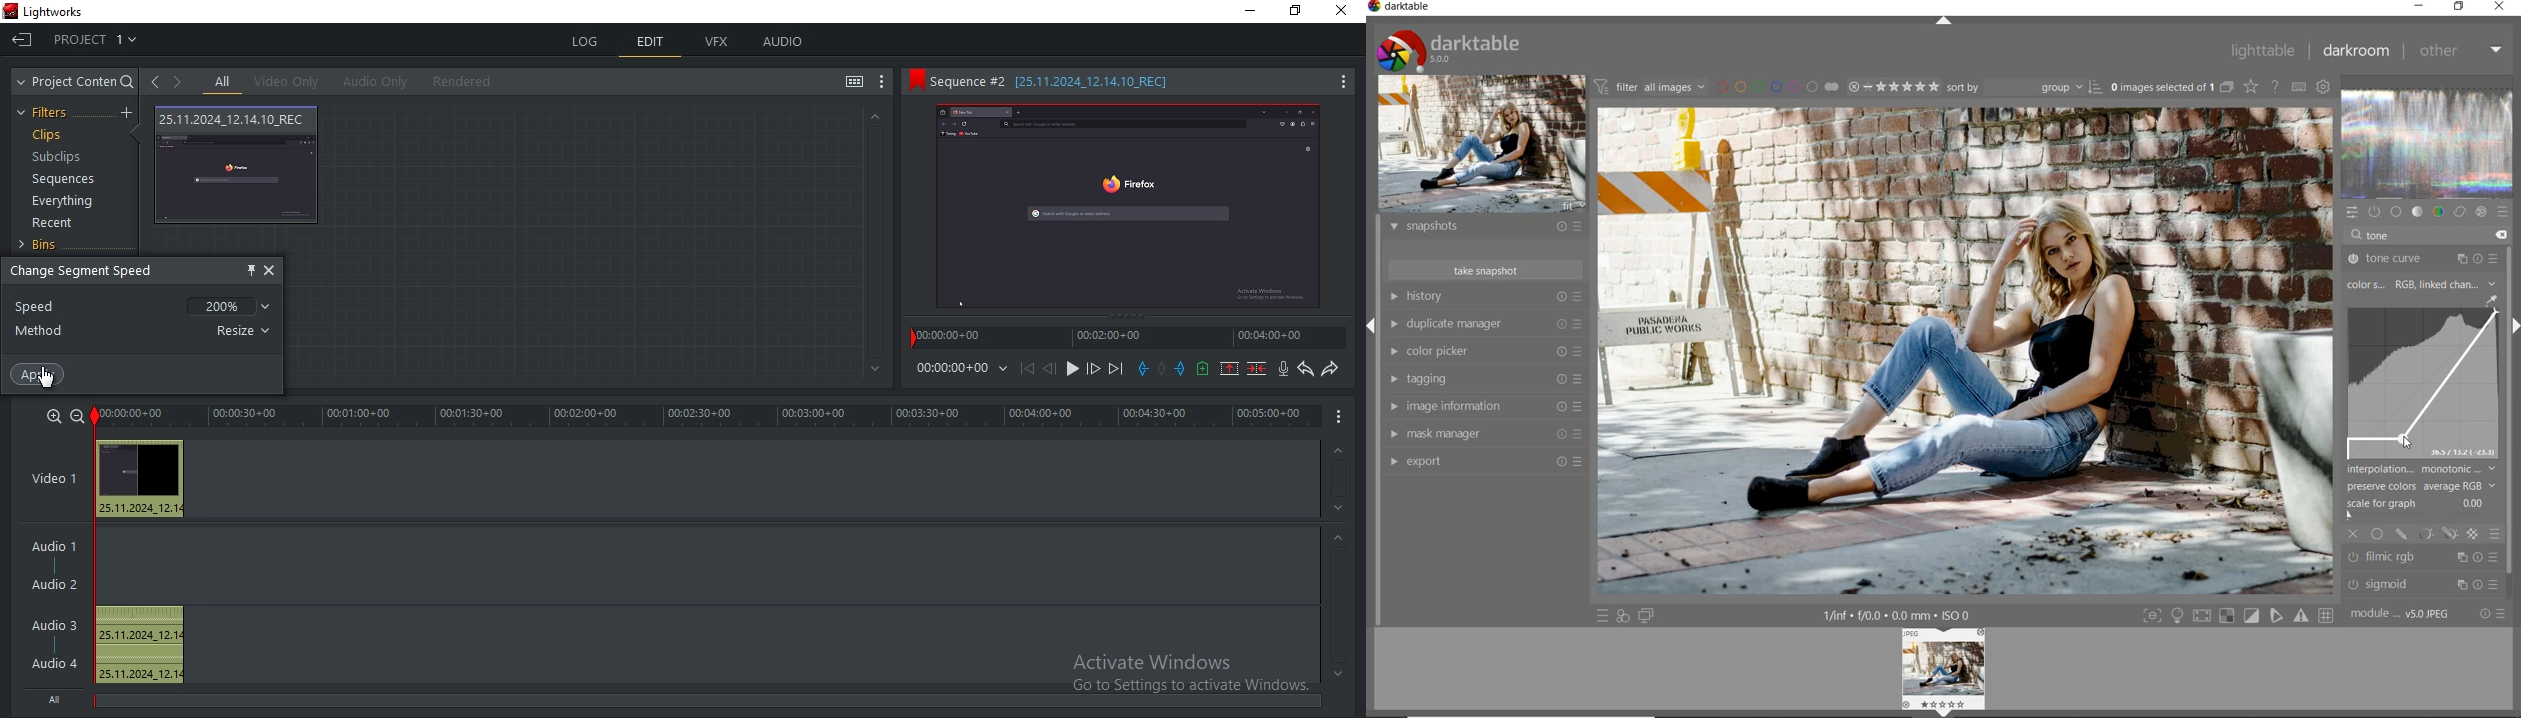  What do you see at coordinates (884, 82) in the screenshot?
I see `show settings menu` at bounding box center [884, 82].